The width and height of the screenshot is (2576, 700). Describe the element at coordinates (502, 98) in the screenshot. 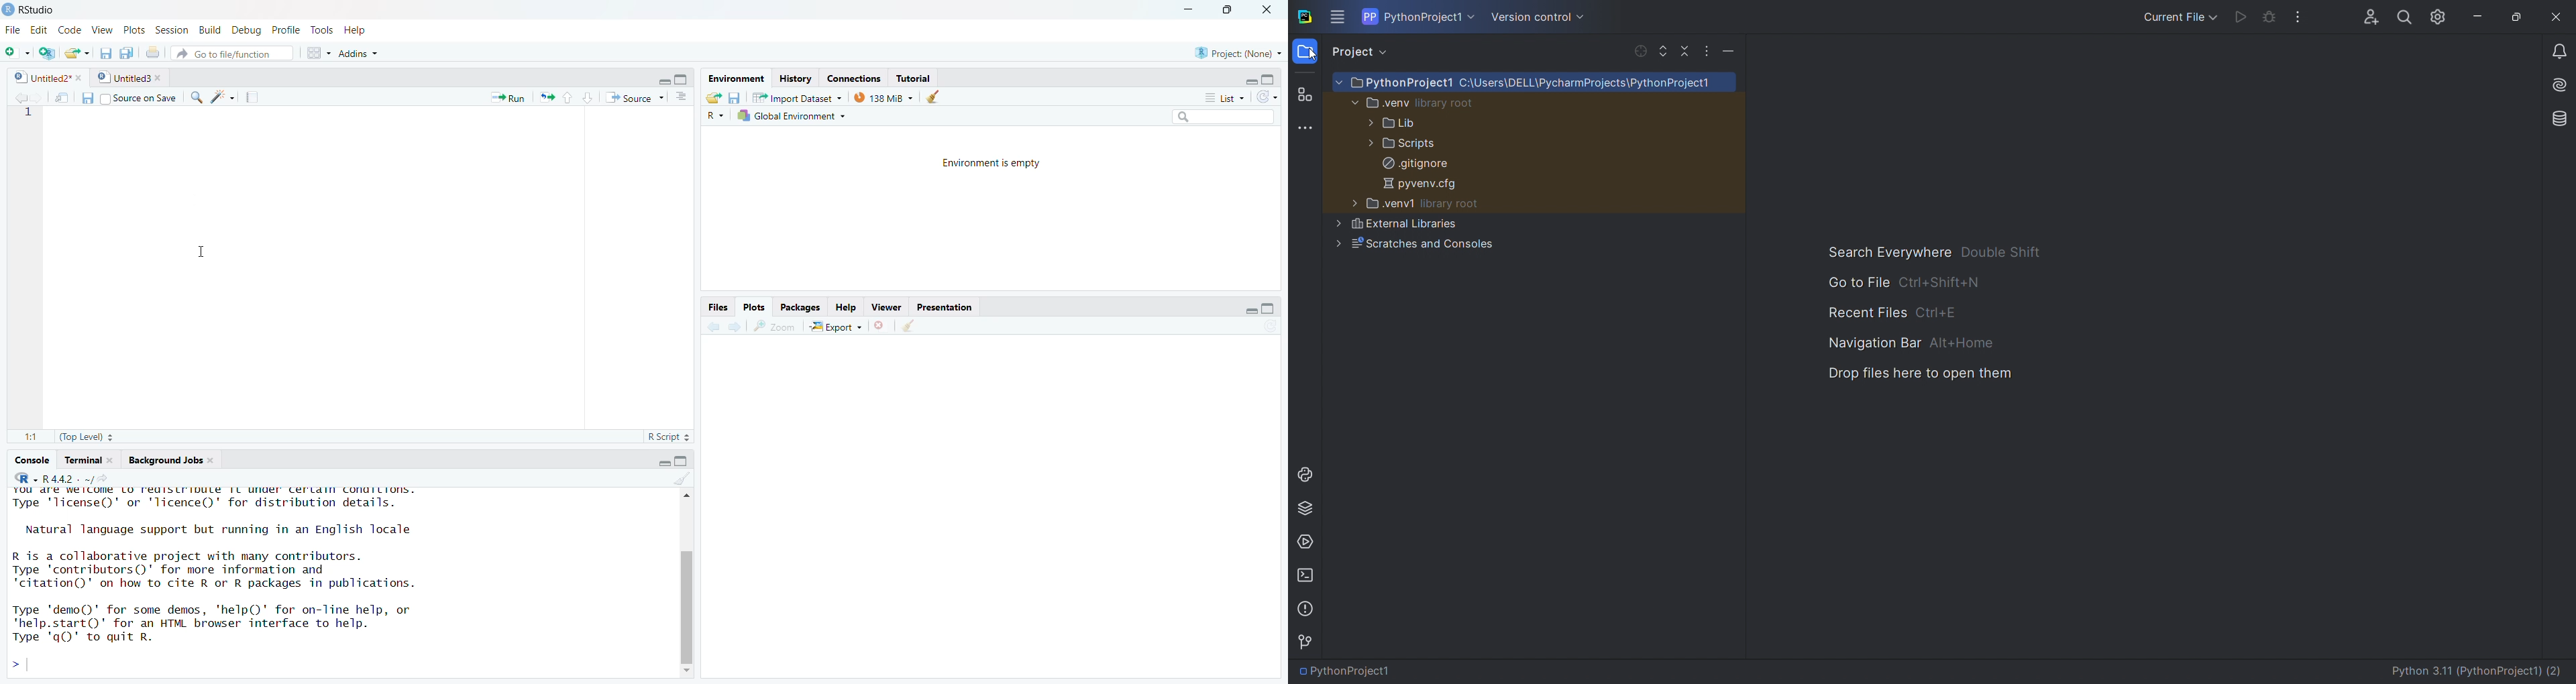

I see `Run` at that location.